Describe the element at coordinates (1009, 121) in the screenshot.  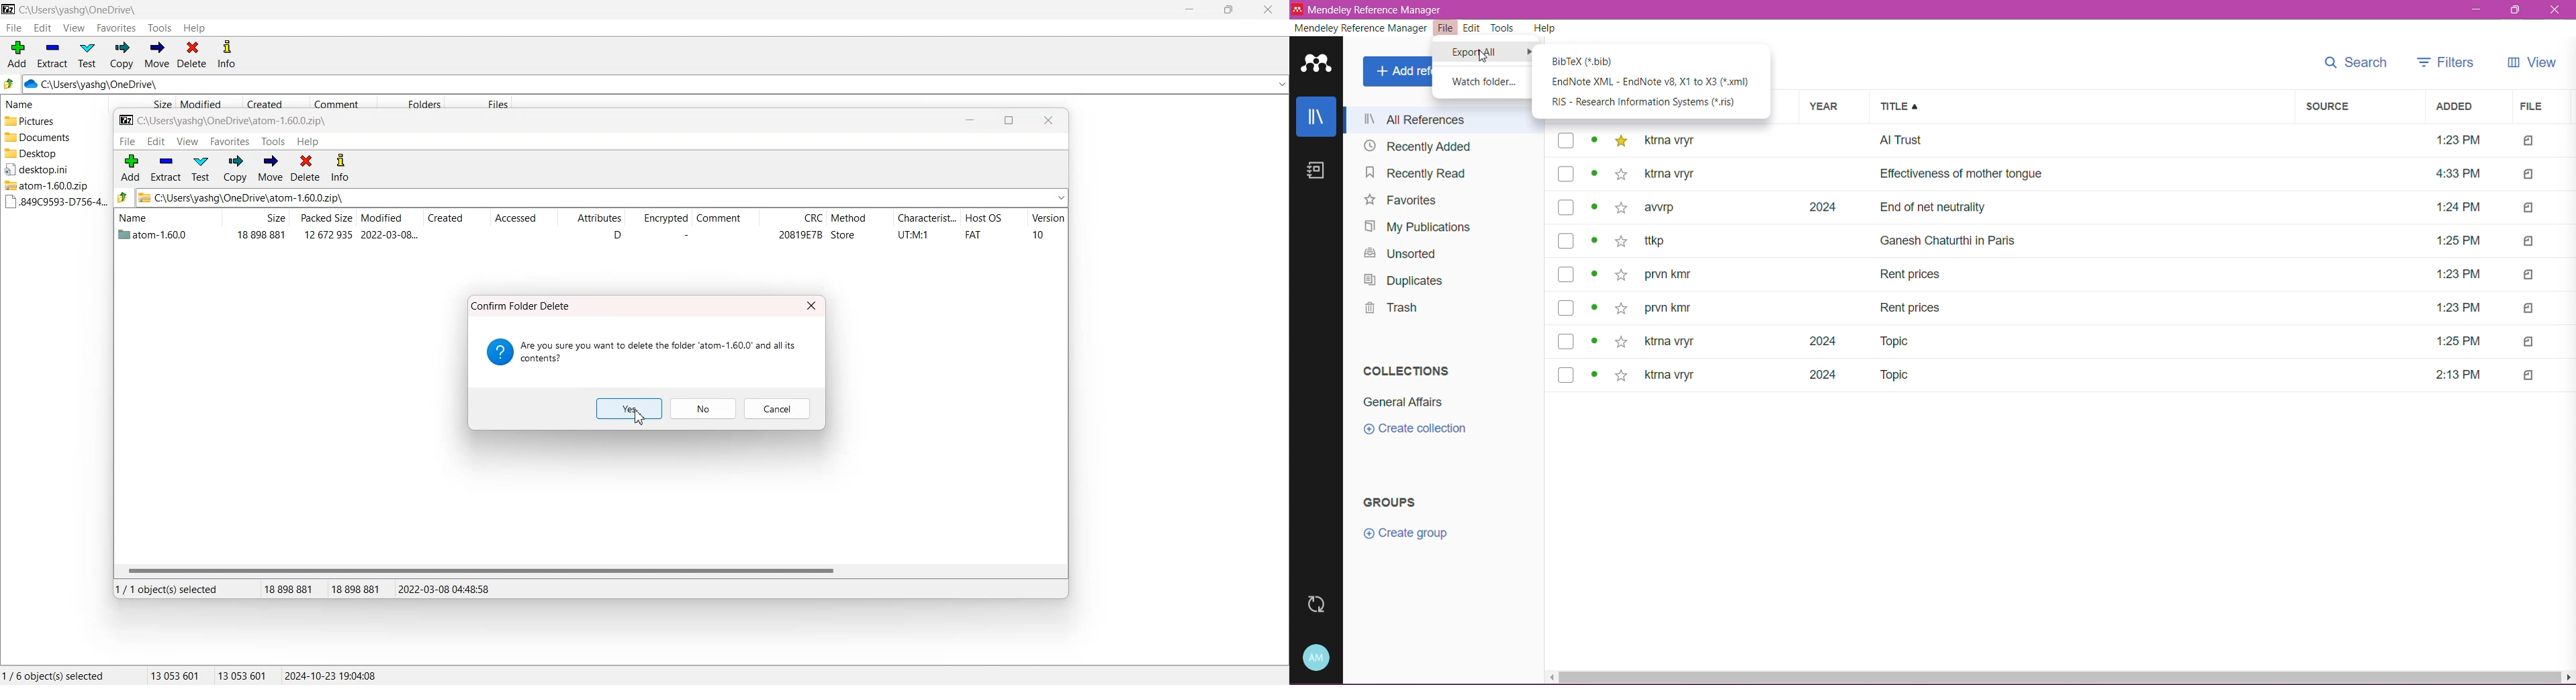
I see `maximize` at that location.